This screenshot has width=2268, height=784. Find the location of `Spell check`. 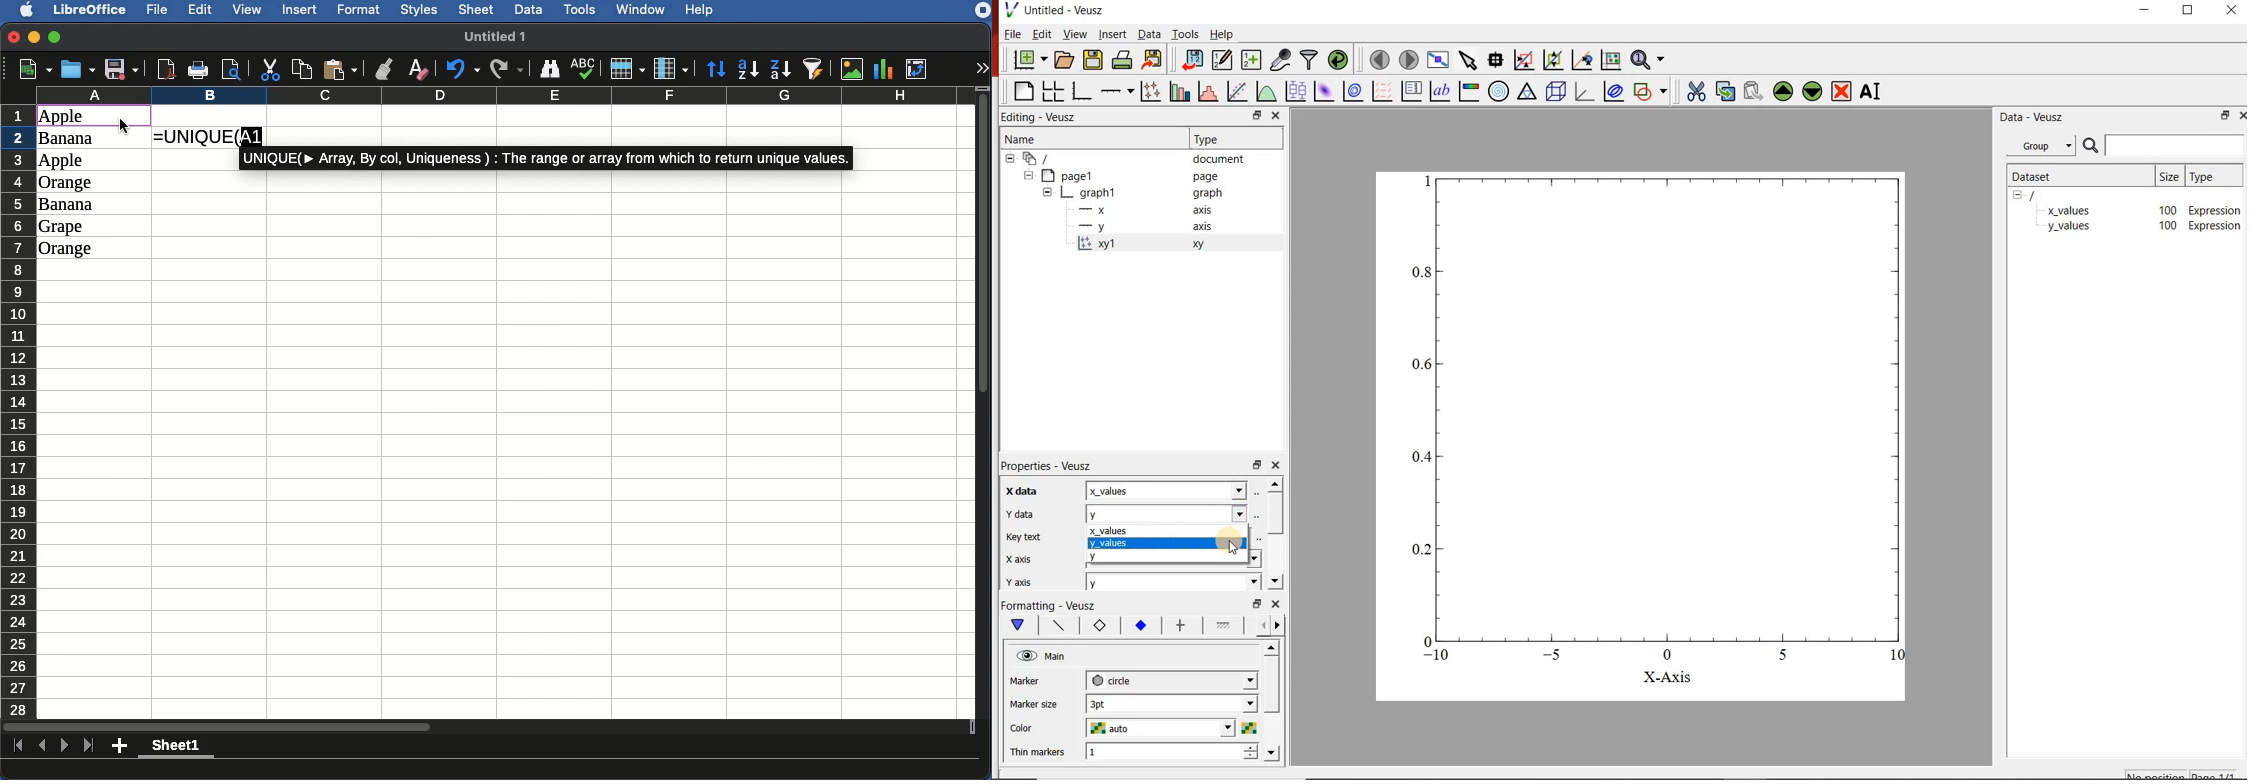

Spell check is located at coordinates (583, 69).